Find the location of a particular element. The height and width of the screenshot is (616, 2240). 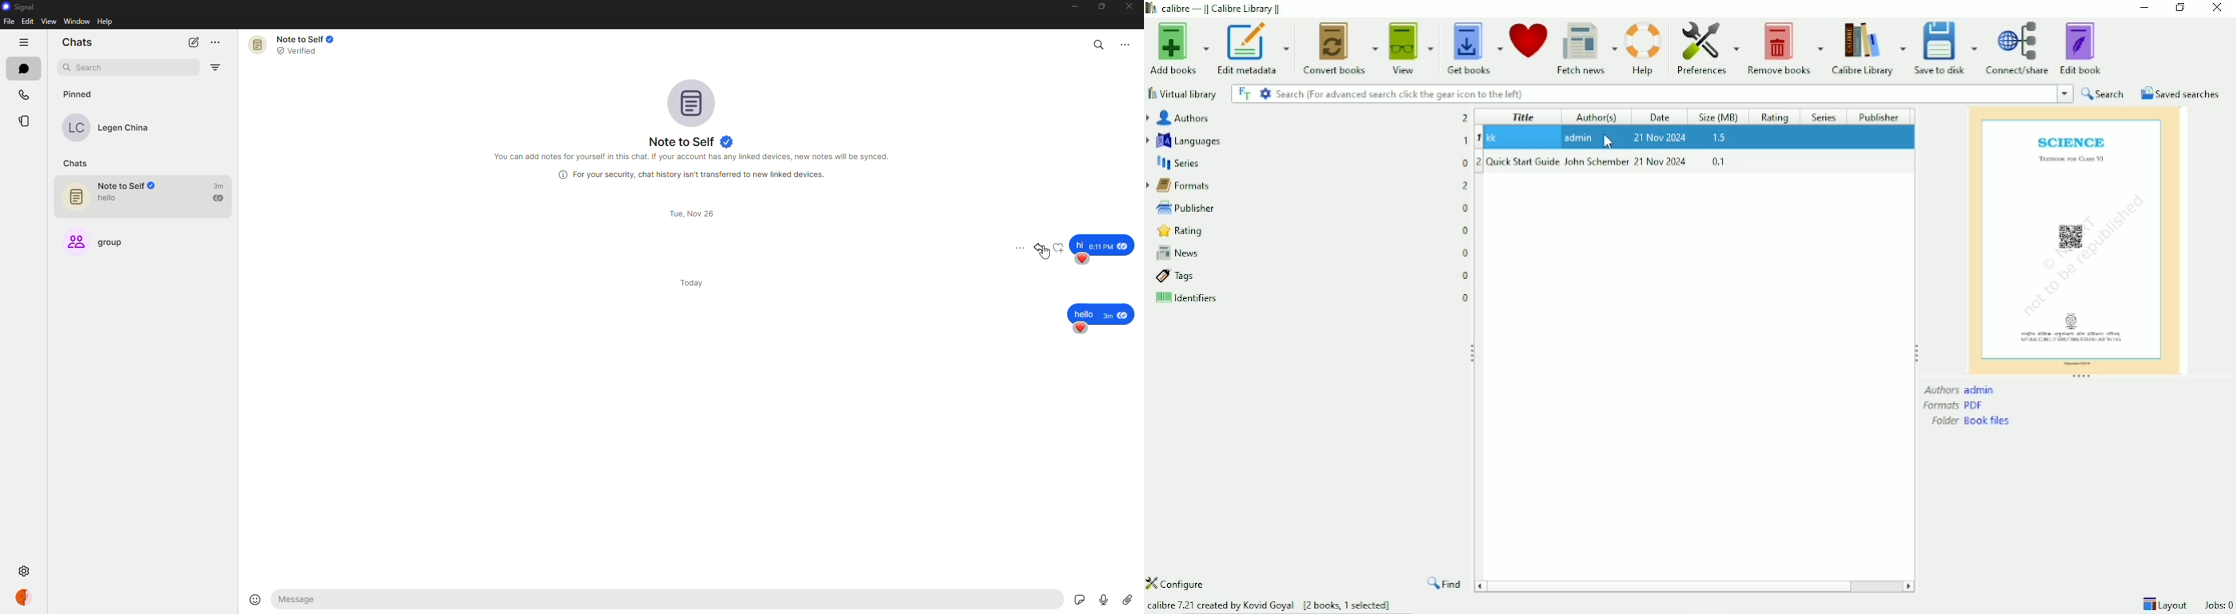

minimize is located at coordinates (1074, 7).